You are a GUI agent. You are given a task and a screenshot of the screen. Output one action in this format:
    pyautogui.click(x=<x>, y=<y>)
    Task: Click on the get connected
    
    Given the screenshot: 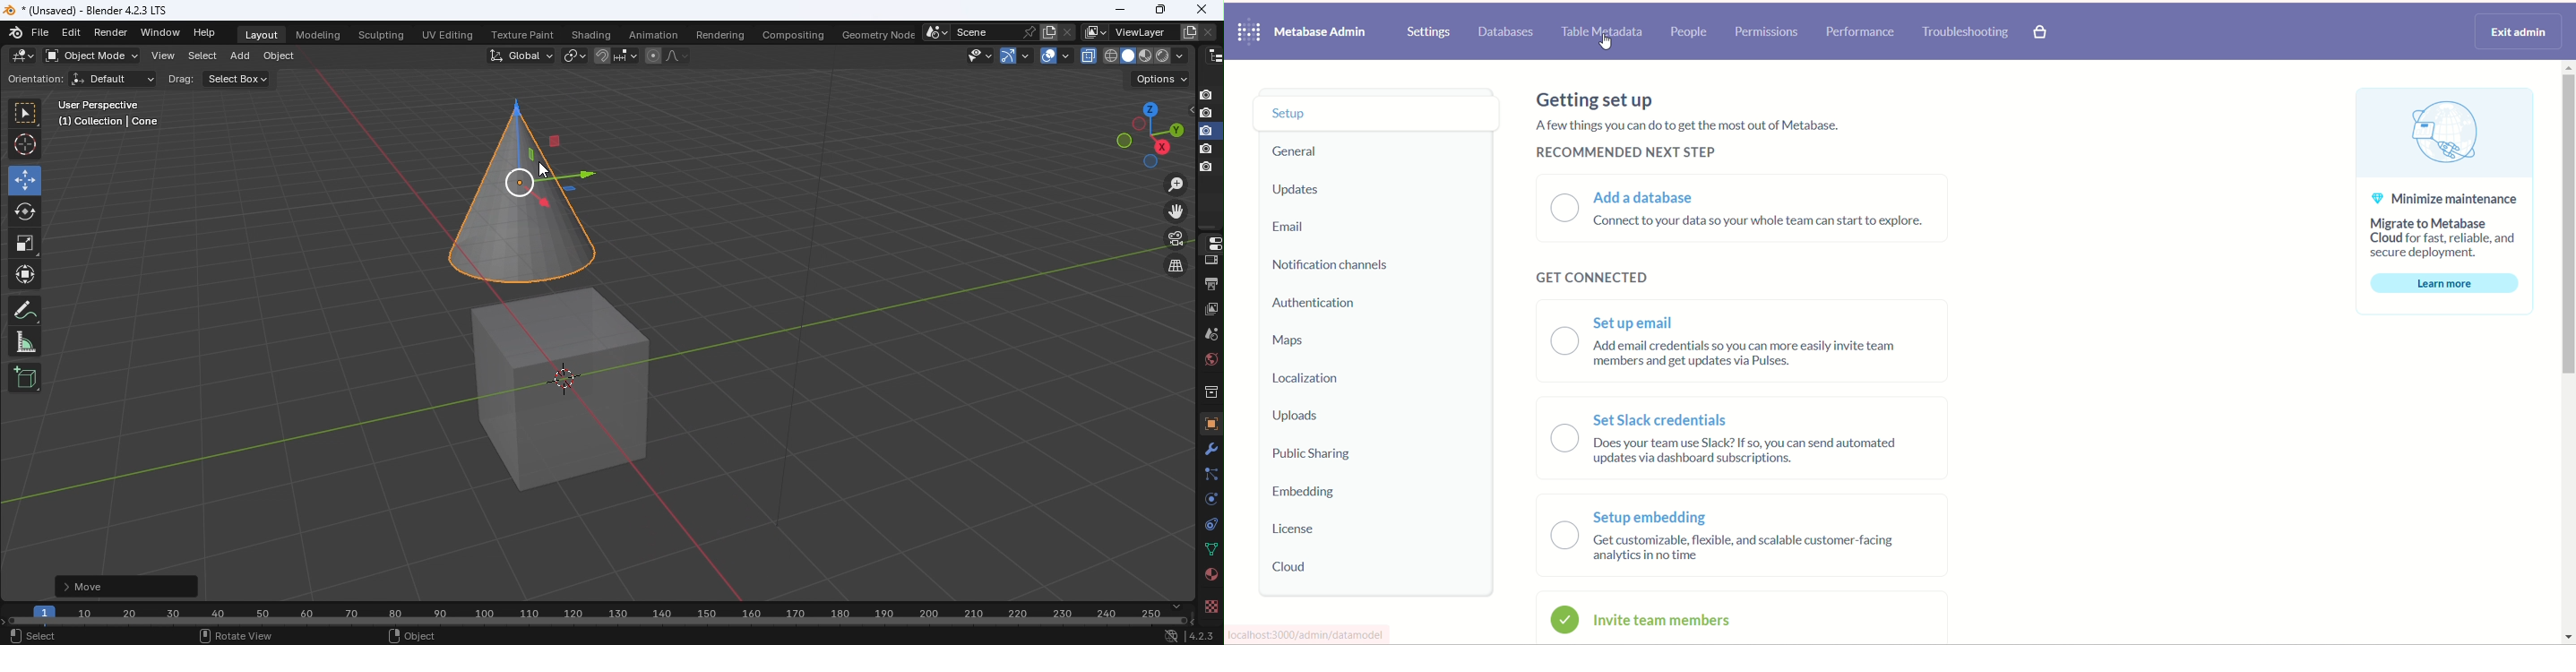 What is the action you would take?
    pyautogui.click(x=1587, y=283)
    